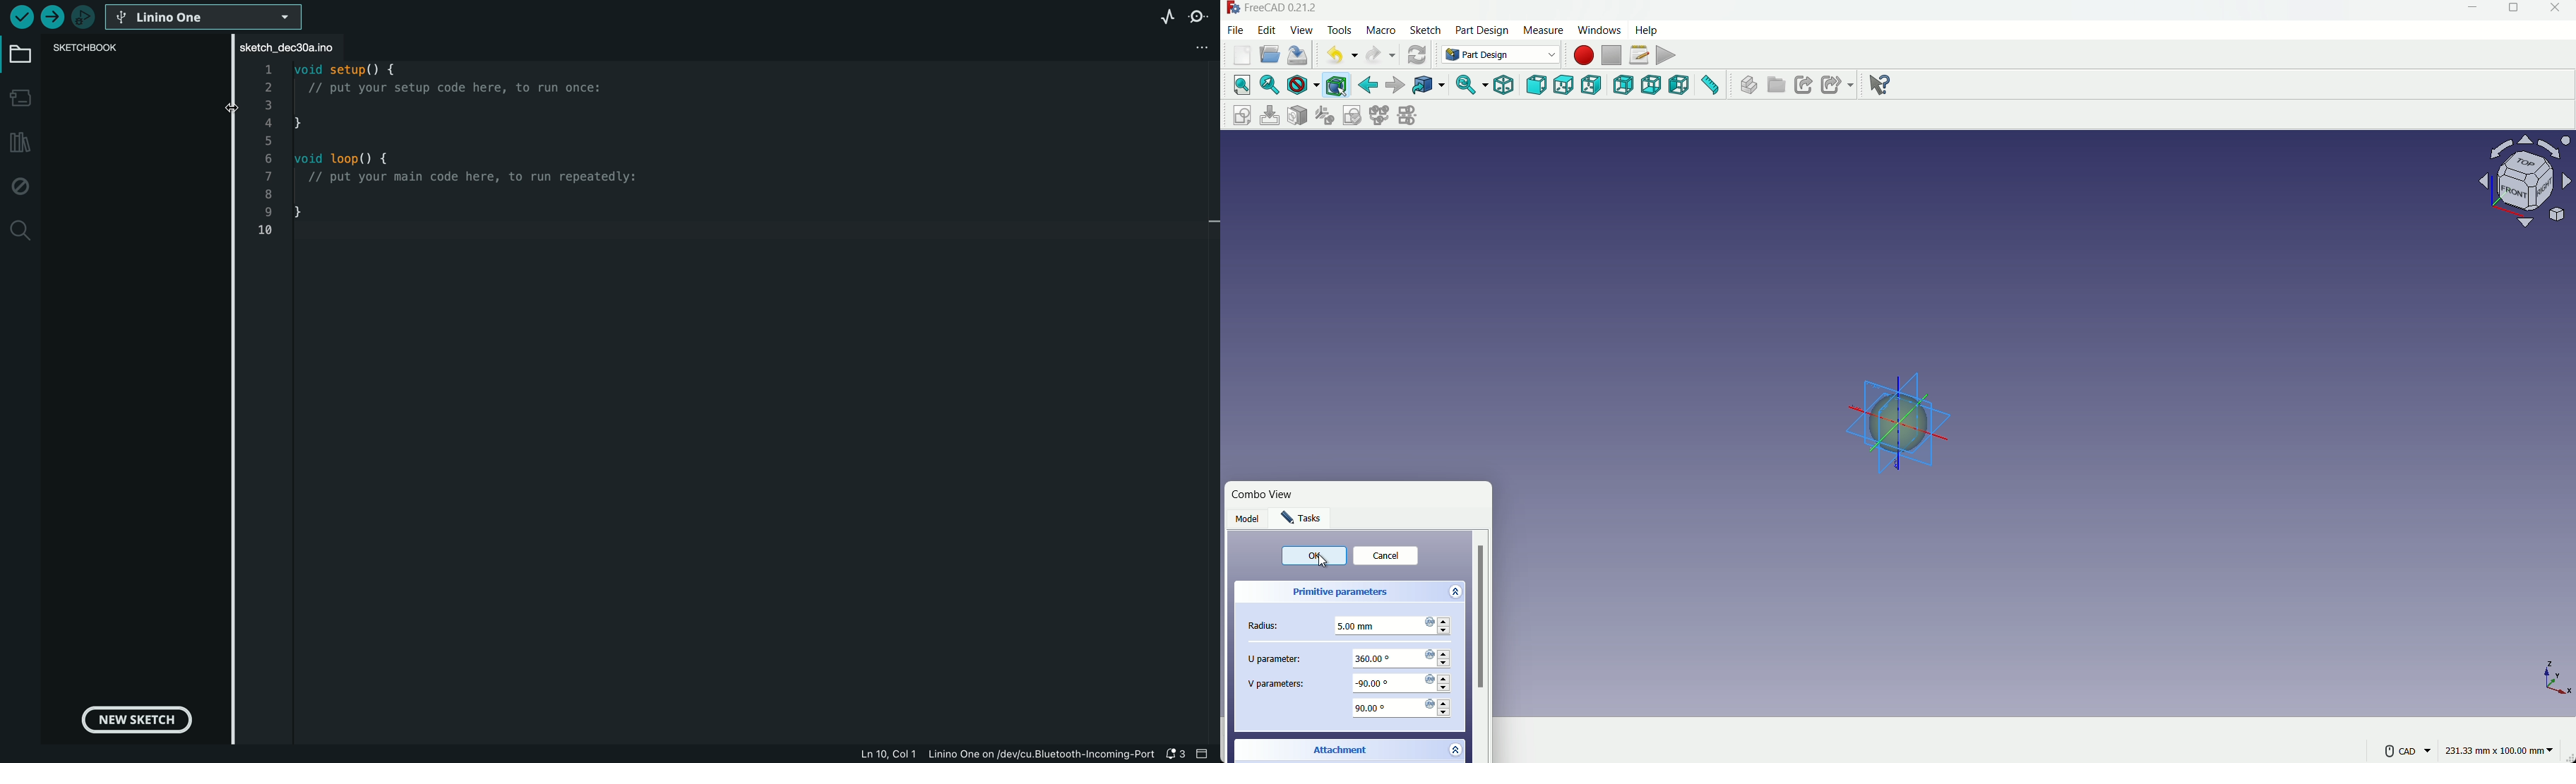 This screenshot has width=2576, height=784. Describe the element at coordinates (1243, 84) in the screenshot. I see `fit all` at that location.